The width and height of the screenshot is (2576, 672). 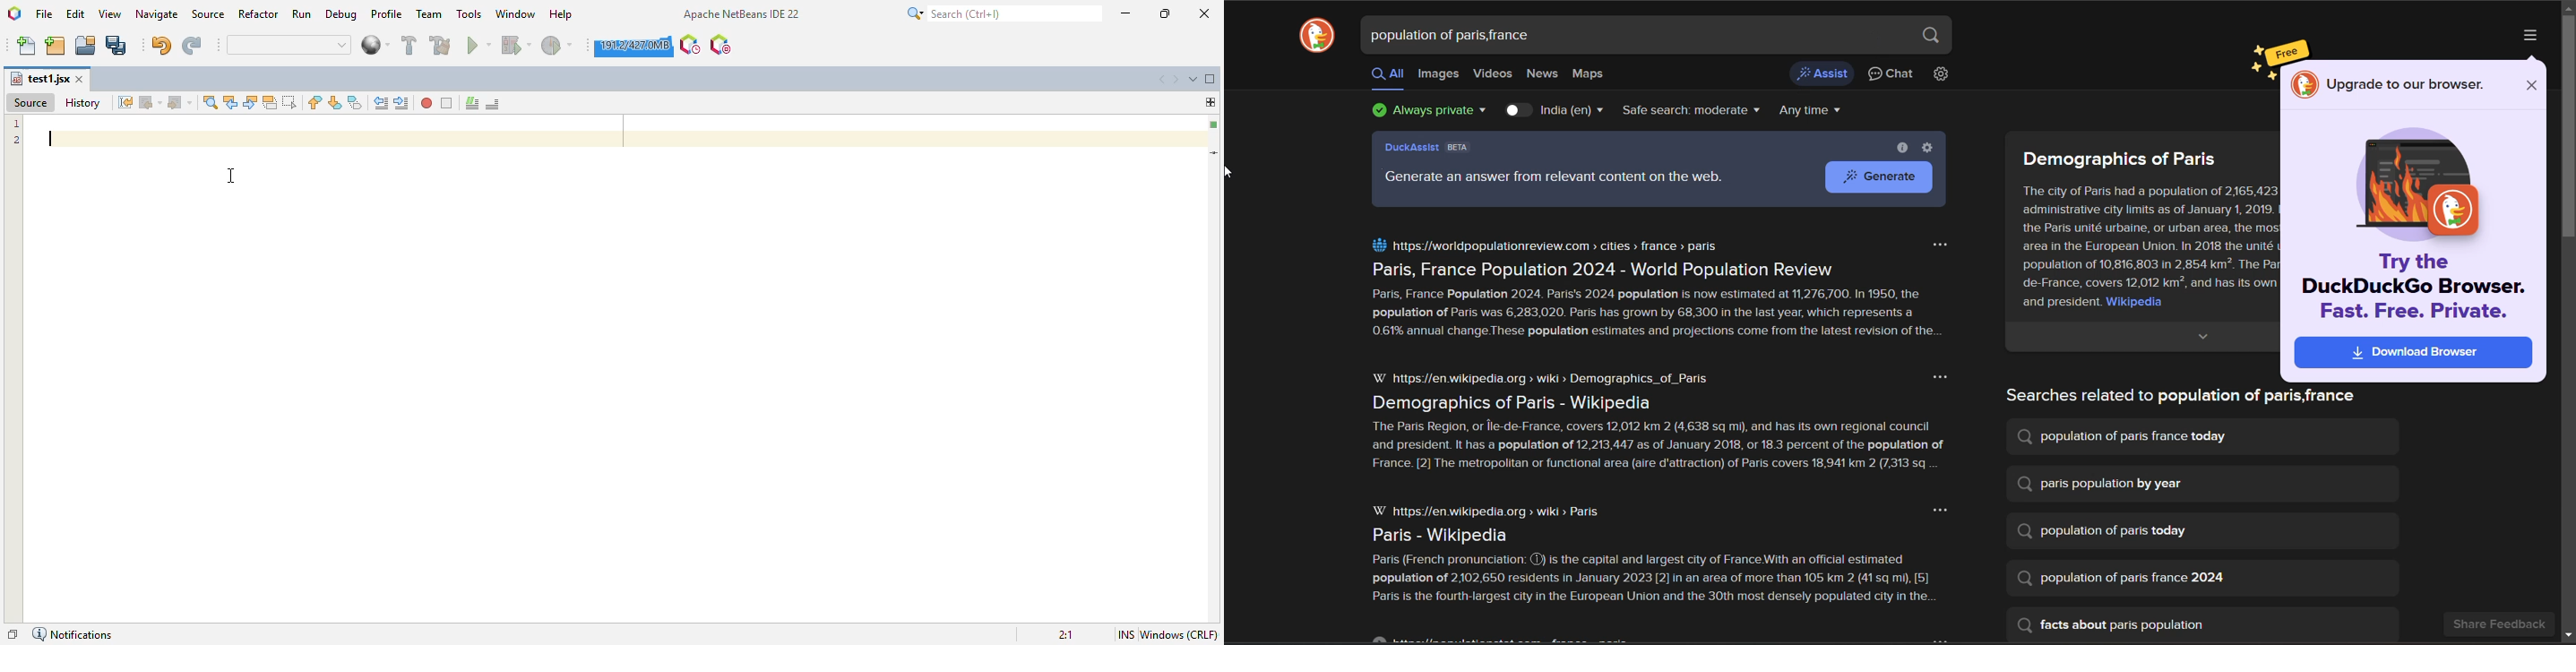 I want to click on search button, so click(x=1930, y=35).